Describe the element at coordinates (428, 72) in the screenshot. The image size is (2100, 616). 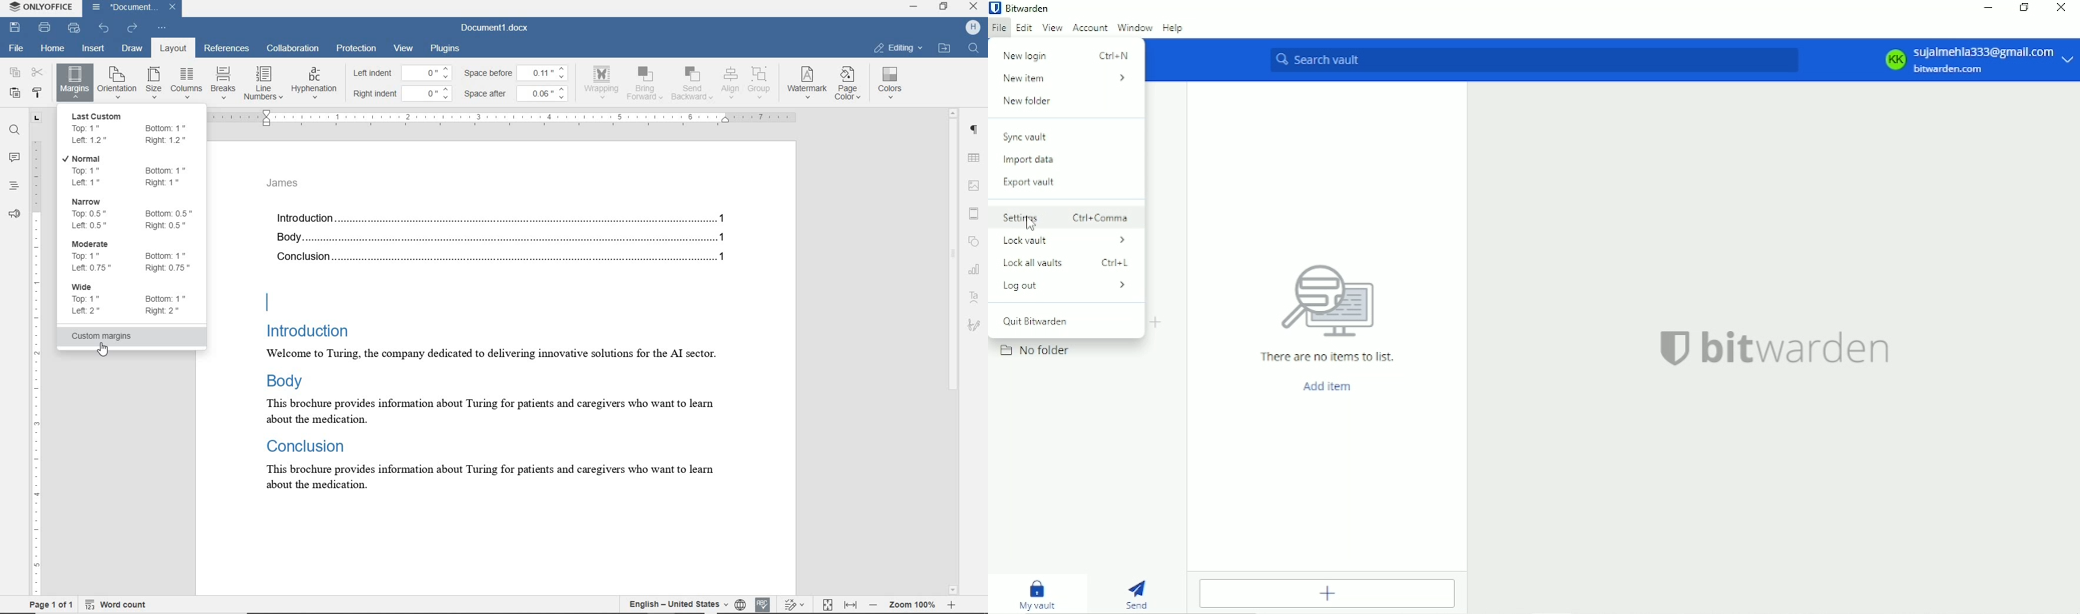
I see `0` at that location.